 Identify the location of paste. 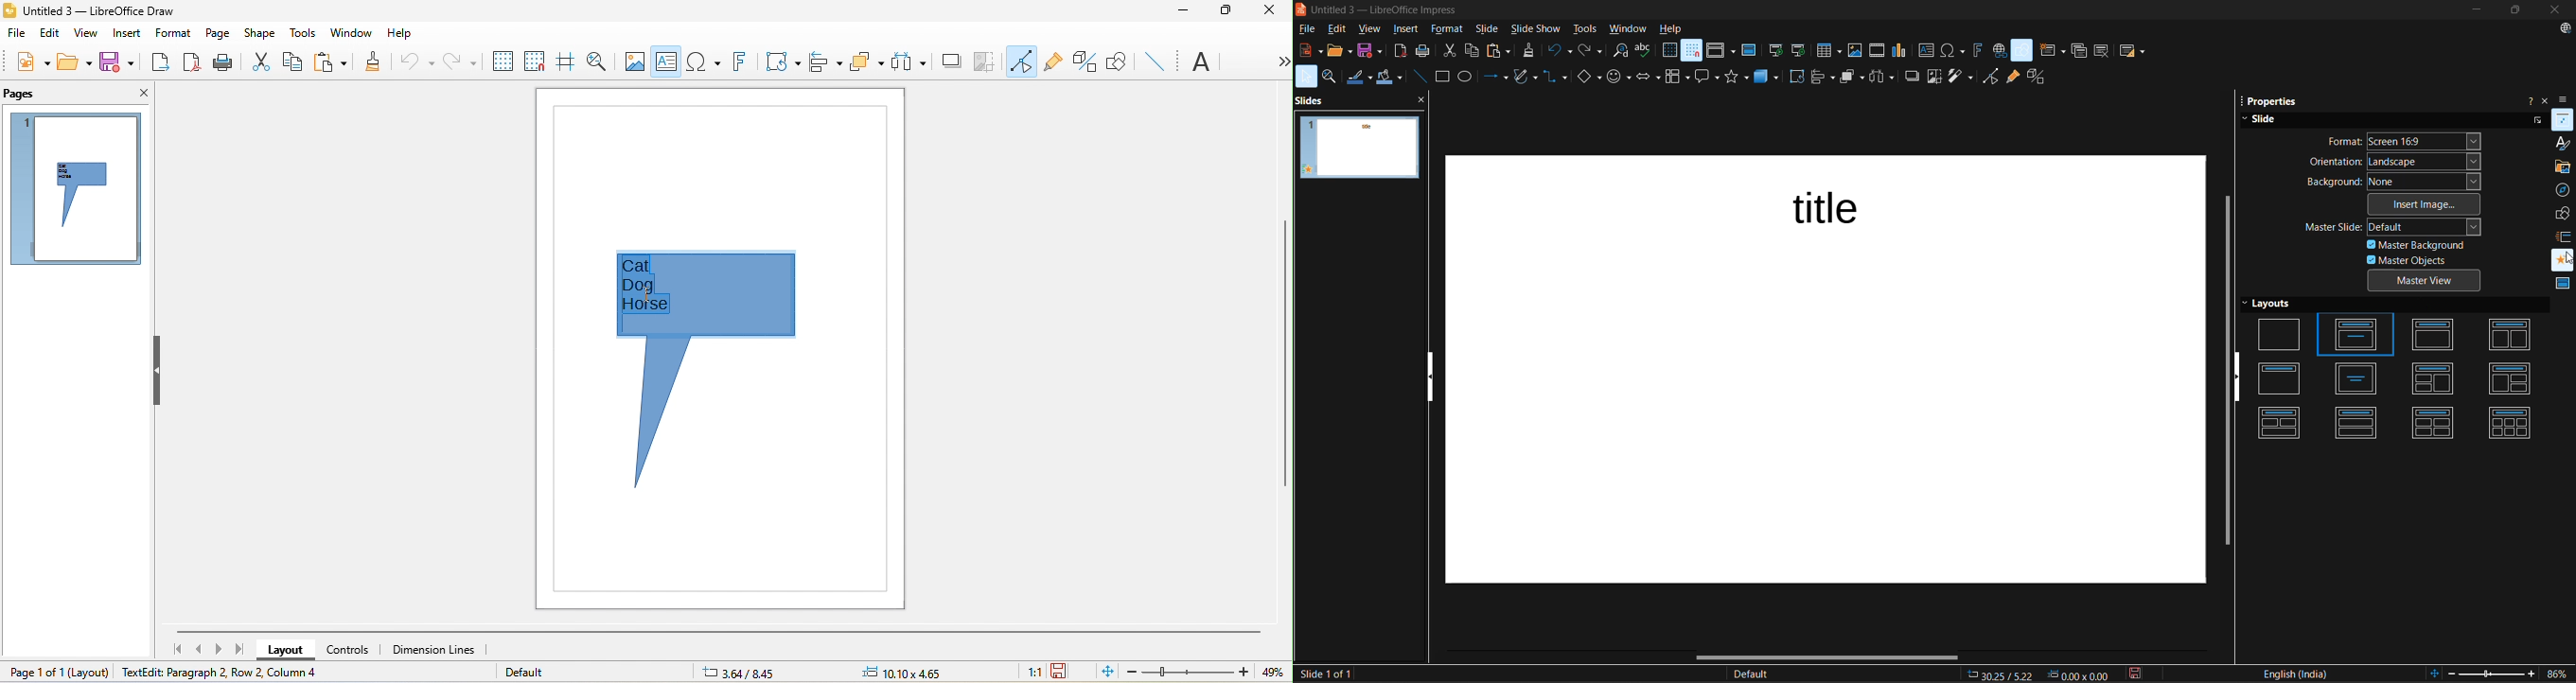
(1501, 51).